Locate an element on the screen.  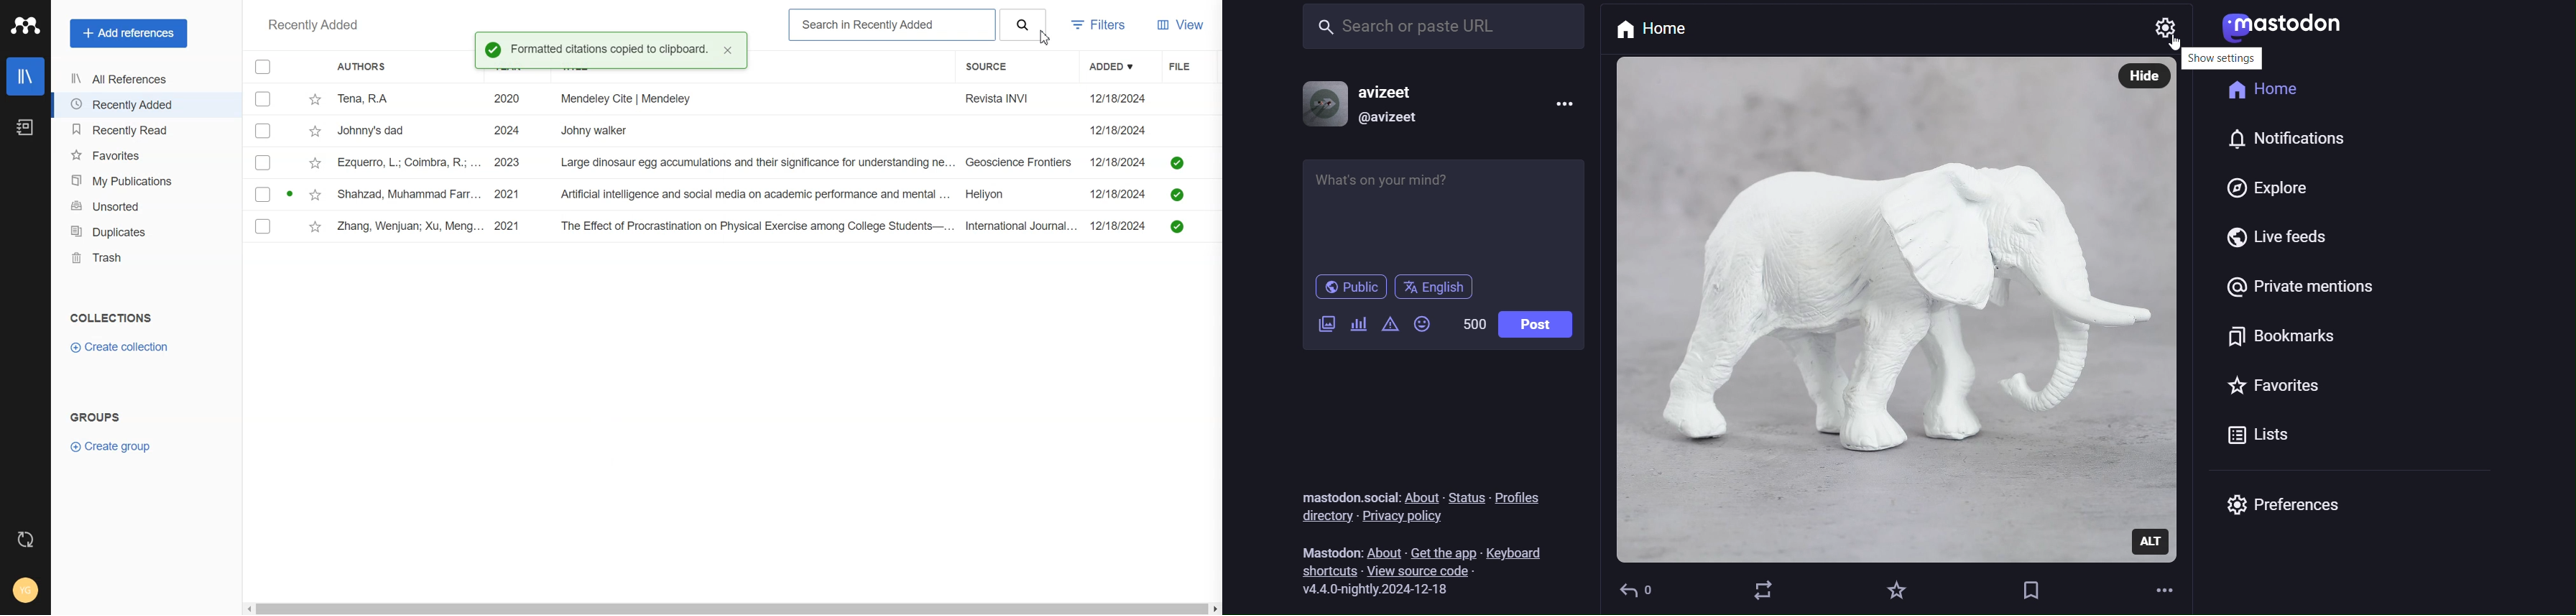
File is located at coordinates (1189, 66).